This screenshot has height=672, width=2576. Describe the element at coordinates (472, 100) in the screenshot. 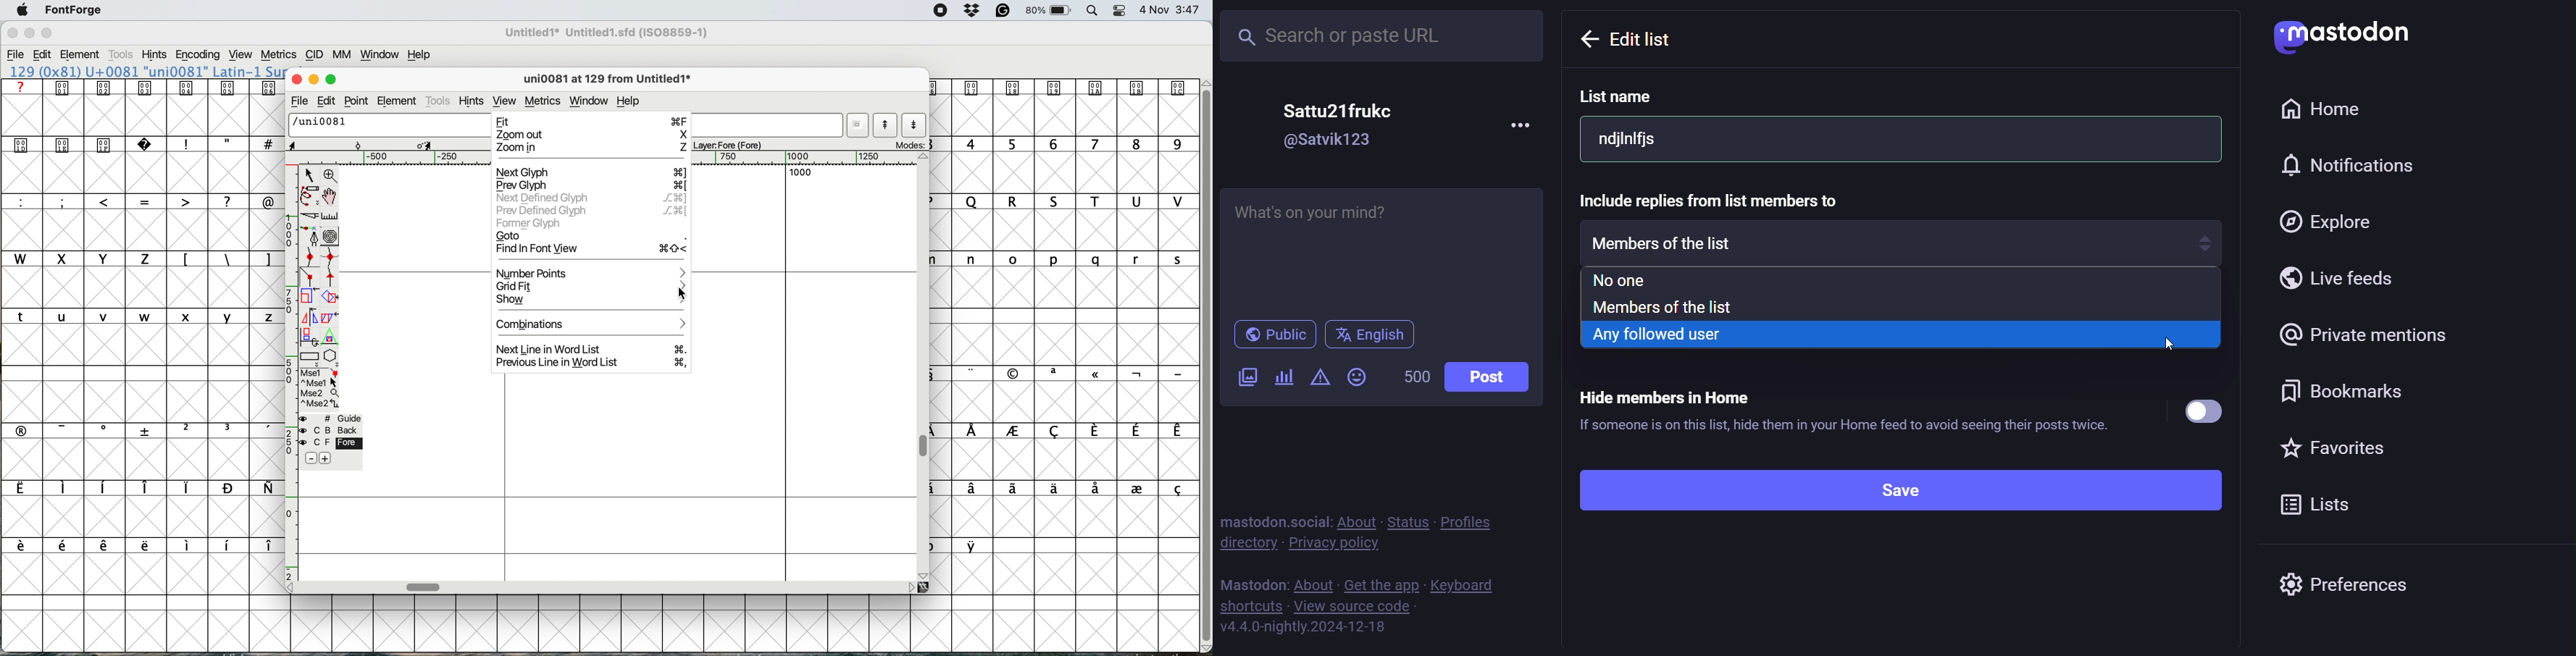

I see `hints` at that location.